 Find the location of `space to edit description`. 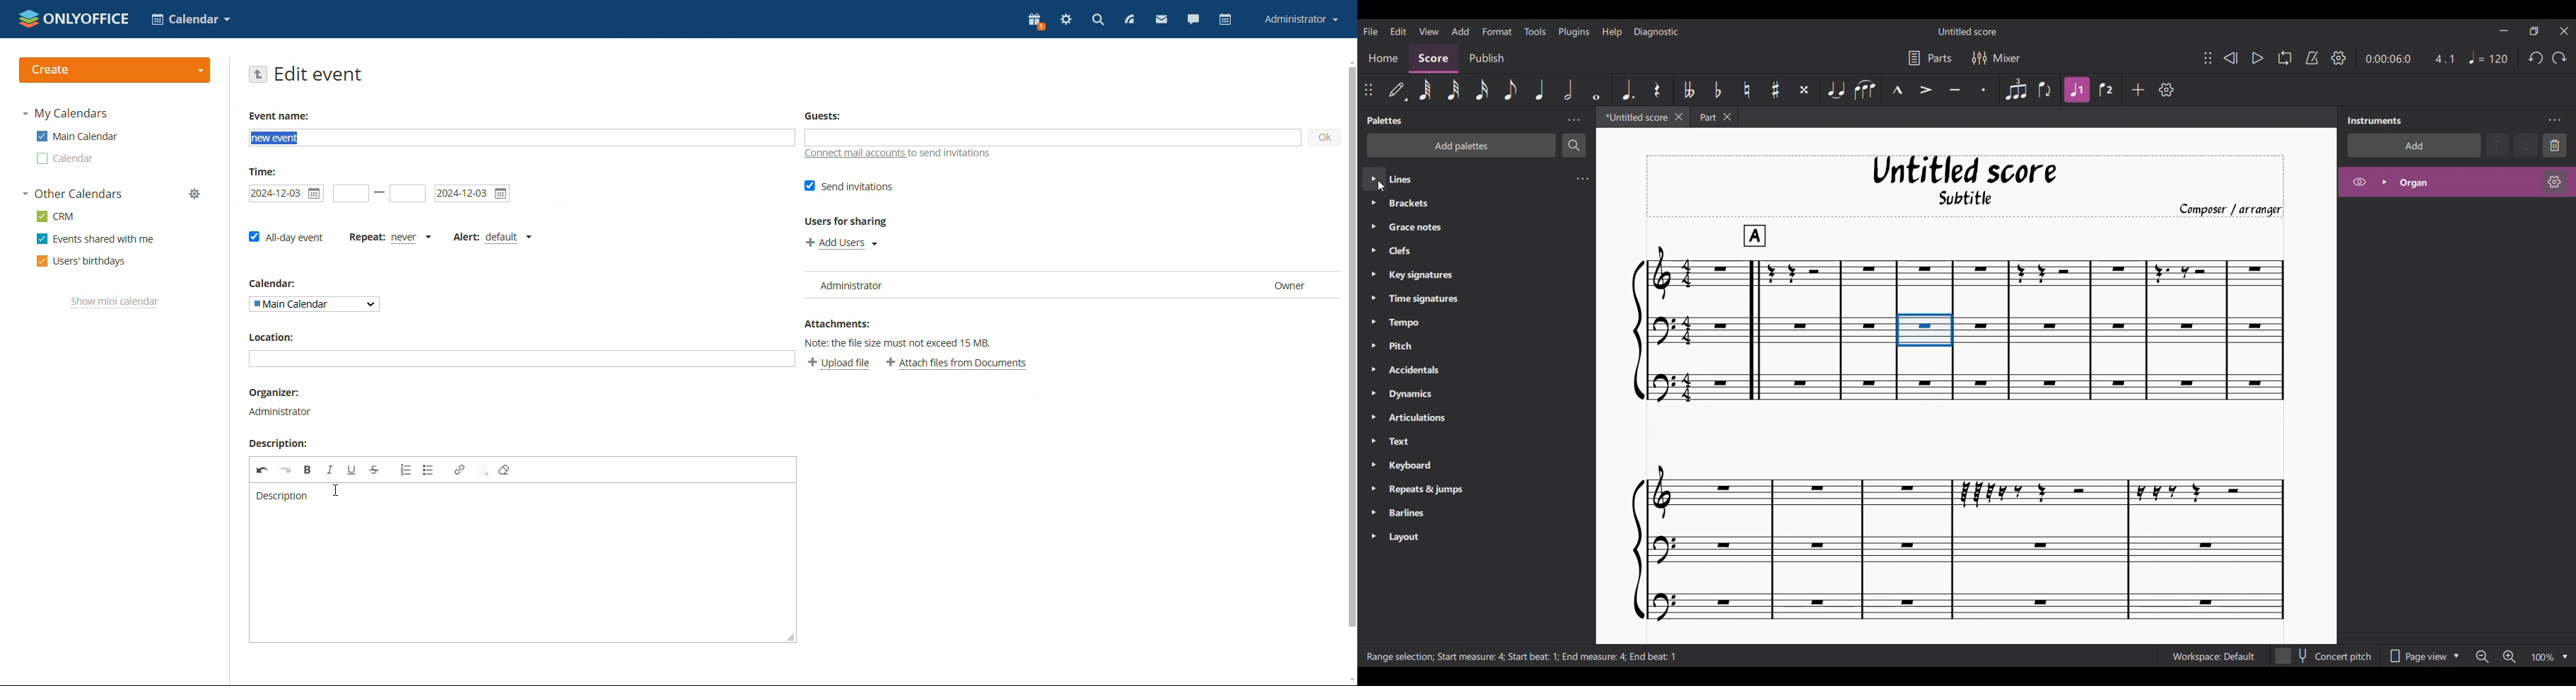

space to edit description is located at coordinates (516, 569).